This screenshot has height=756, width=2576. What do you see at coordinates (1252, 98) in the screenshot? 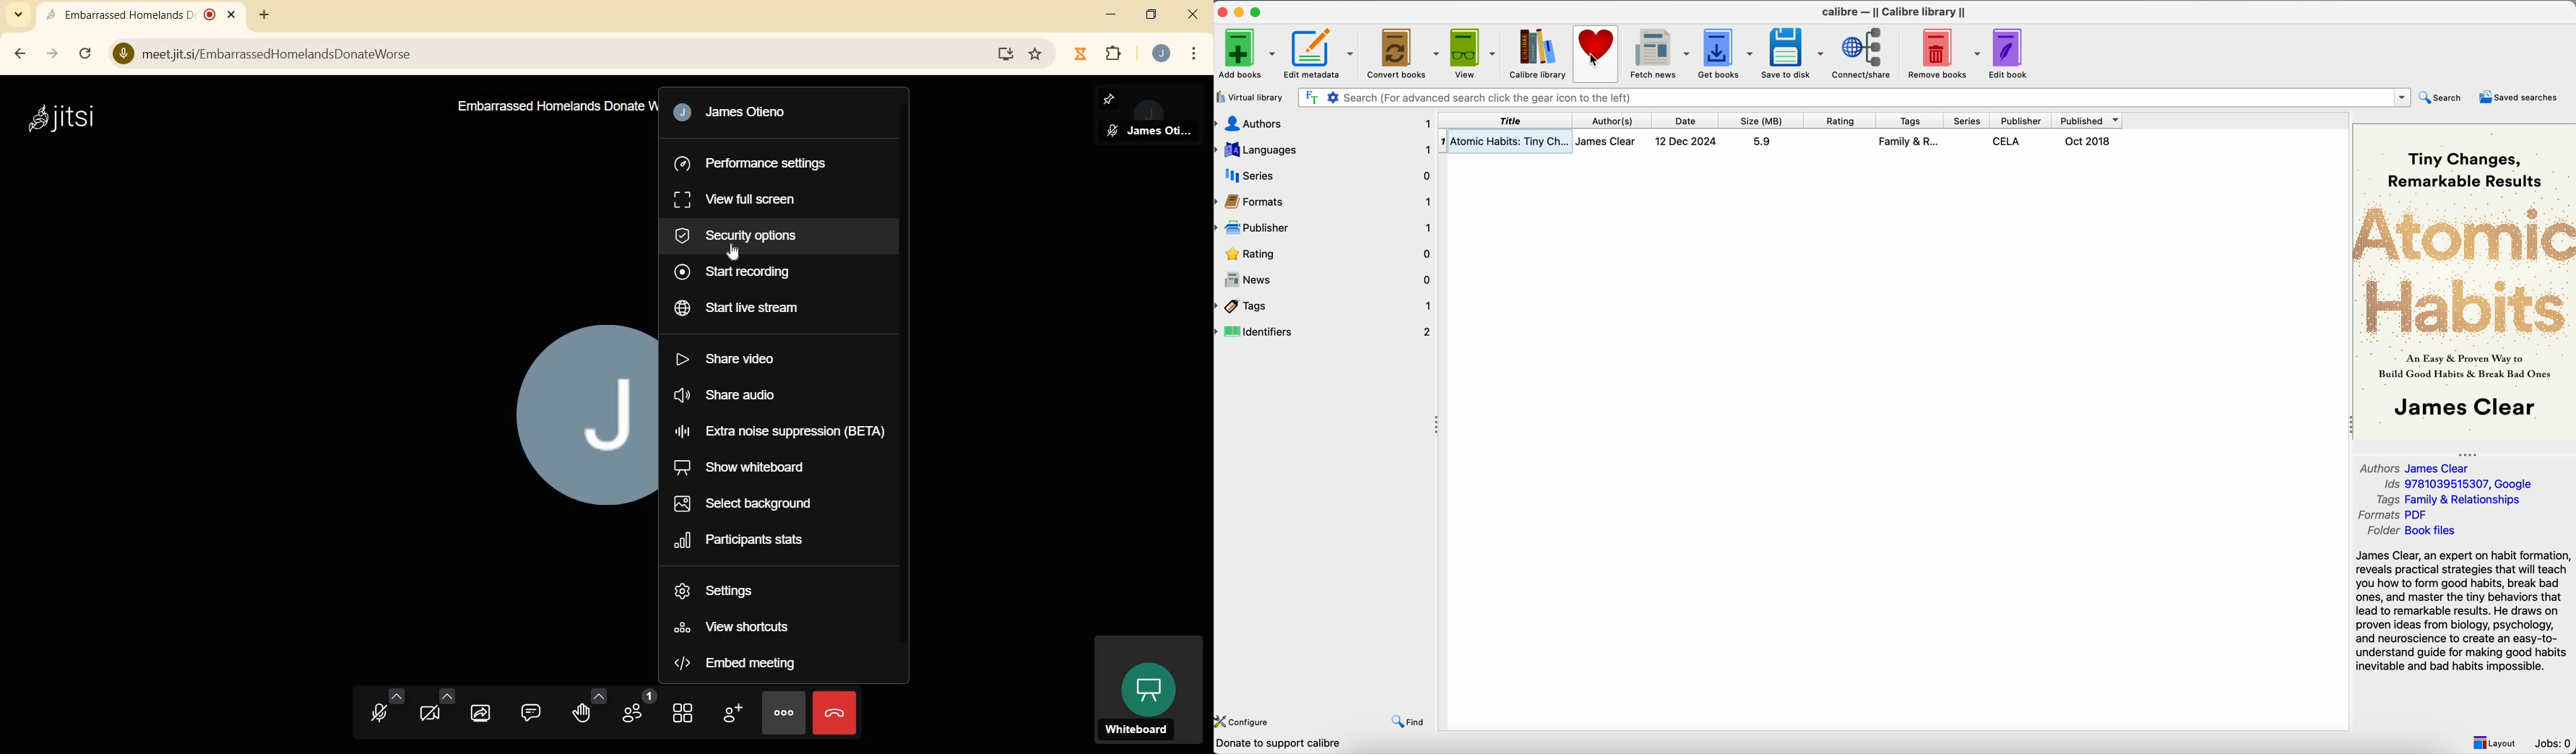
I see `virtual library` at bounding box center [1252, 98].